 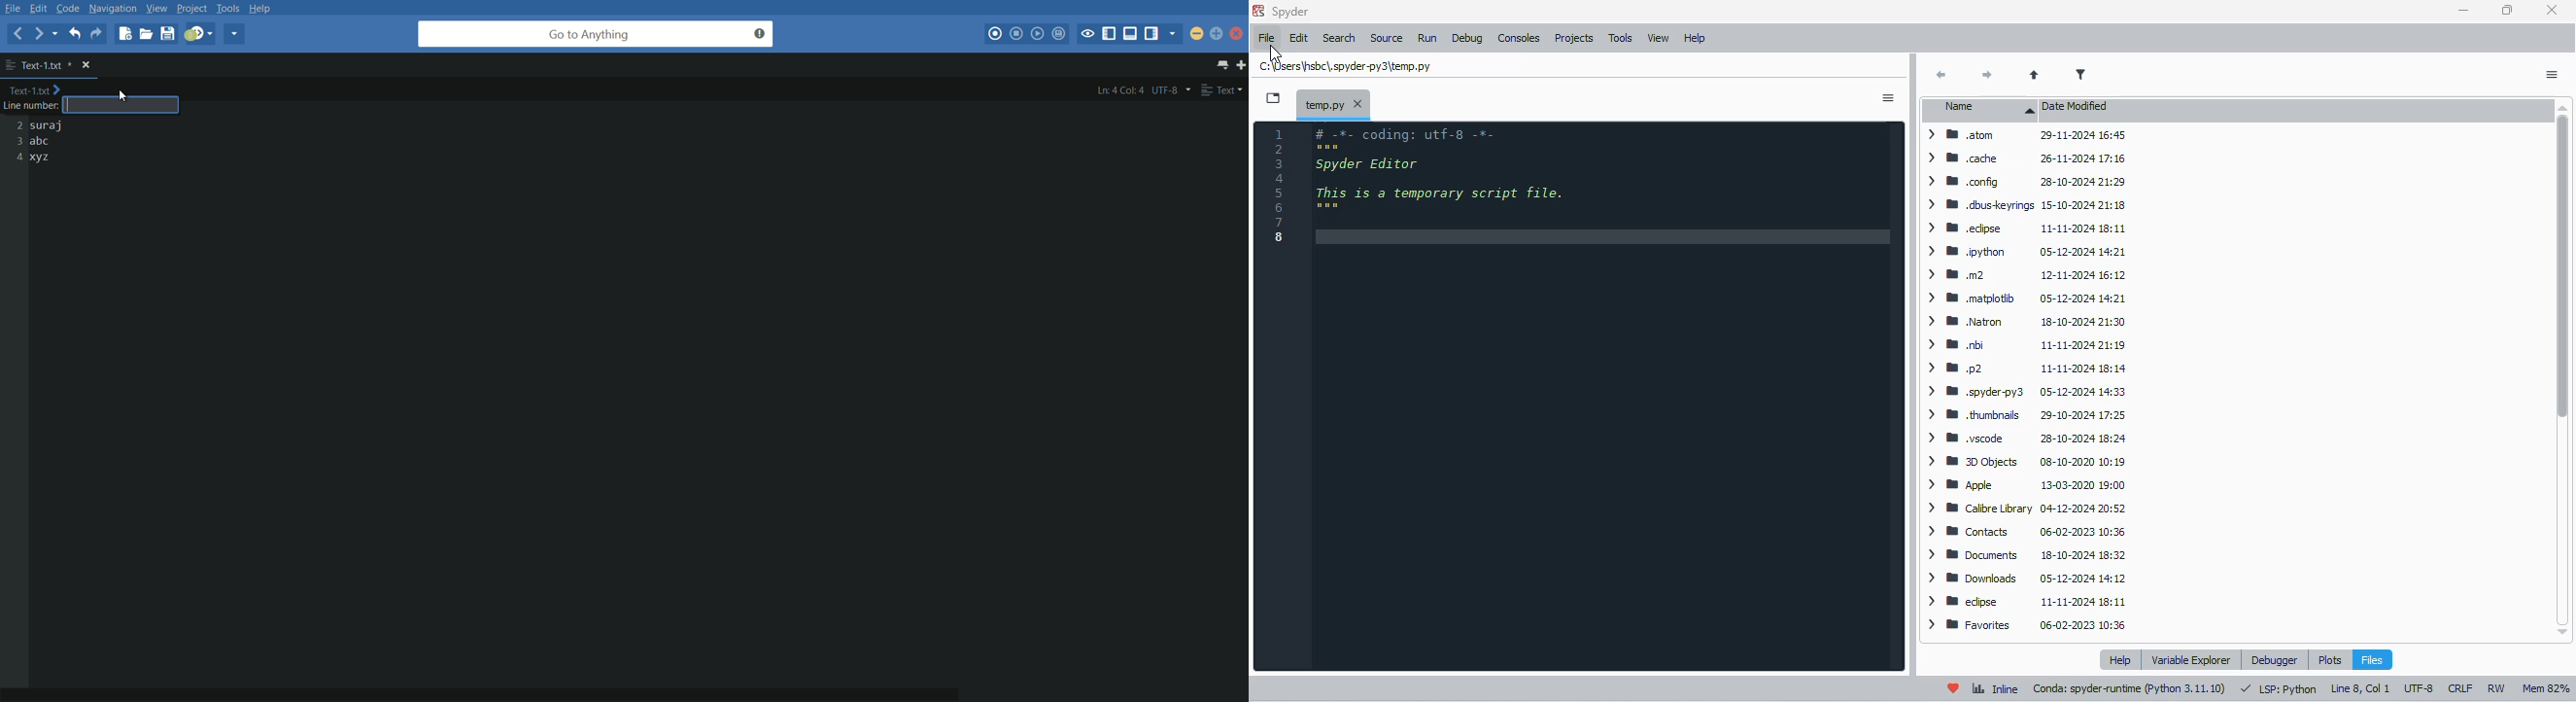 I want to click on redo, so click(x=96, y=33).